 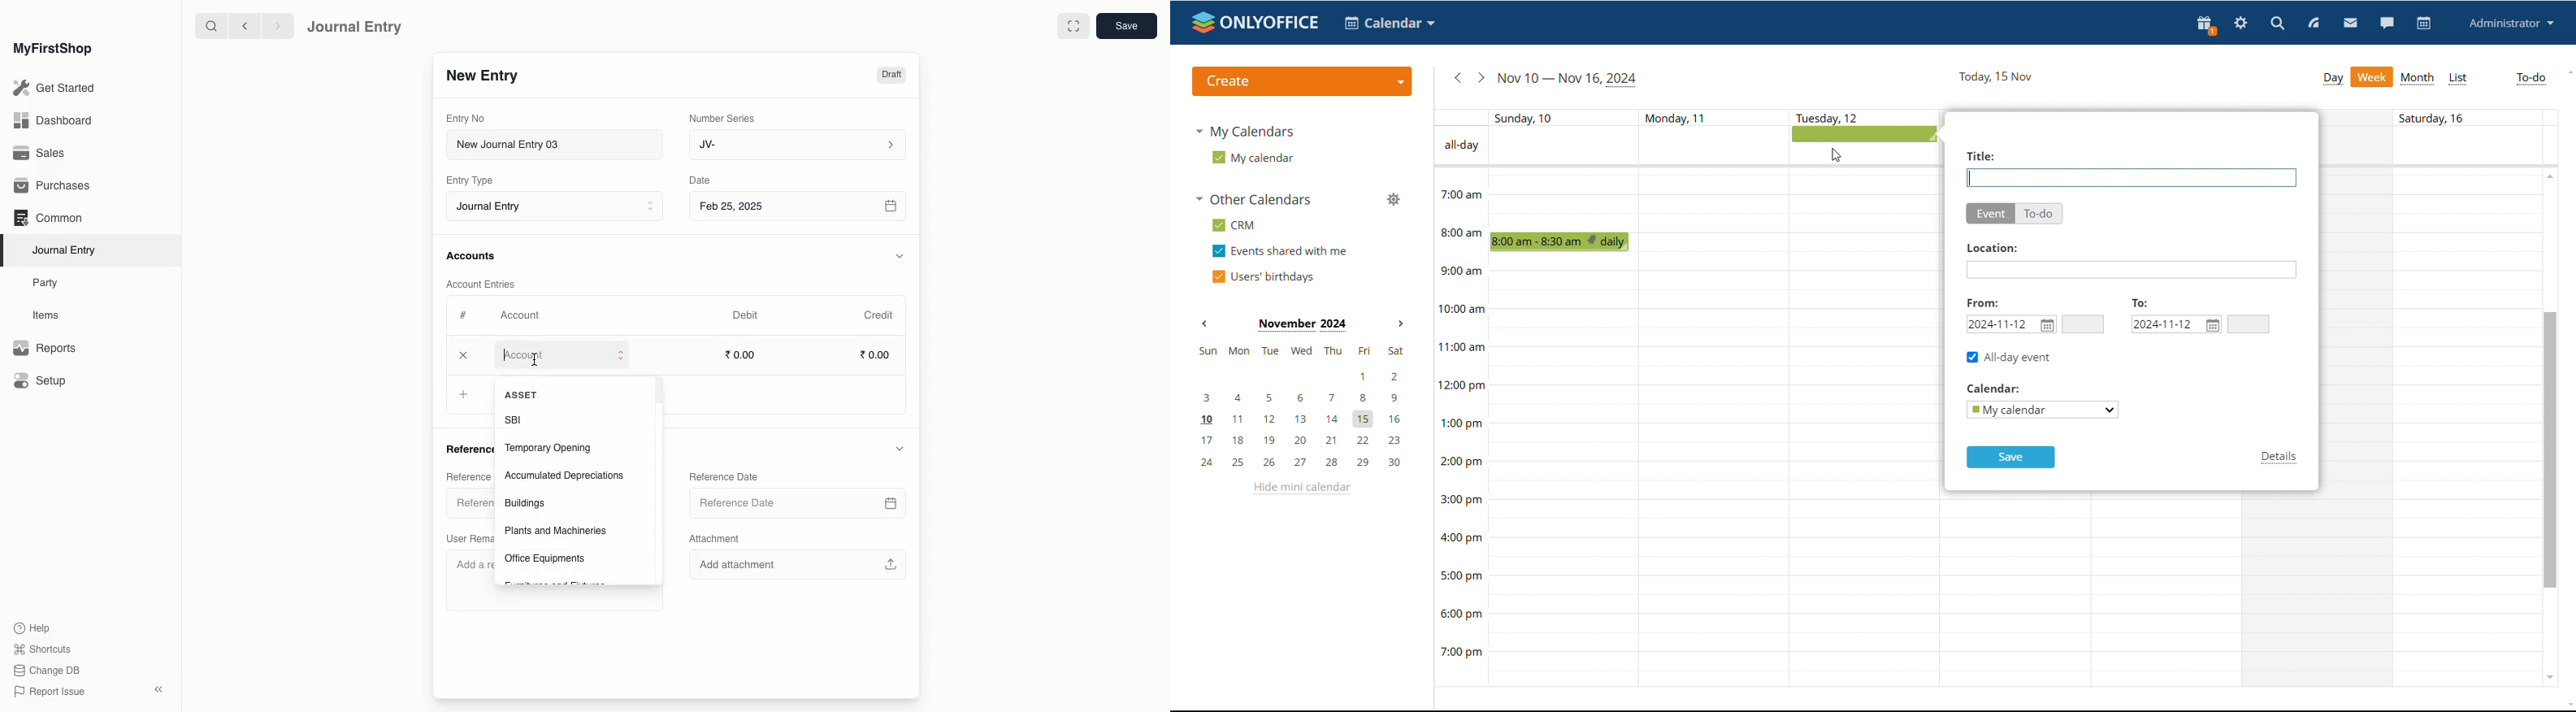 What do you see at coordinates (722, 117) in the screenshot?
I see `‘Number Series` at bounding box center [722, 117].